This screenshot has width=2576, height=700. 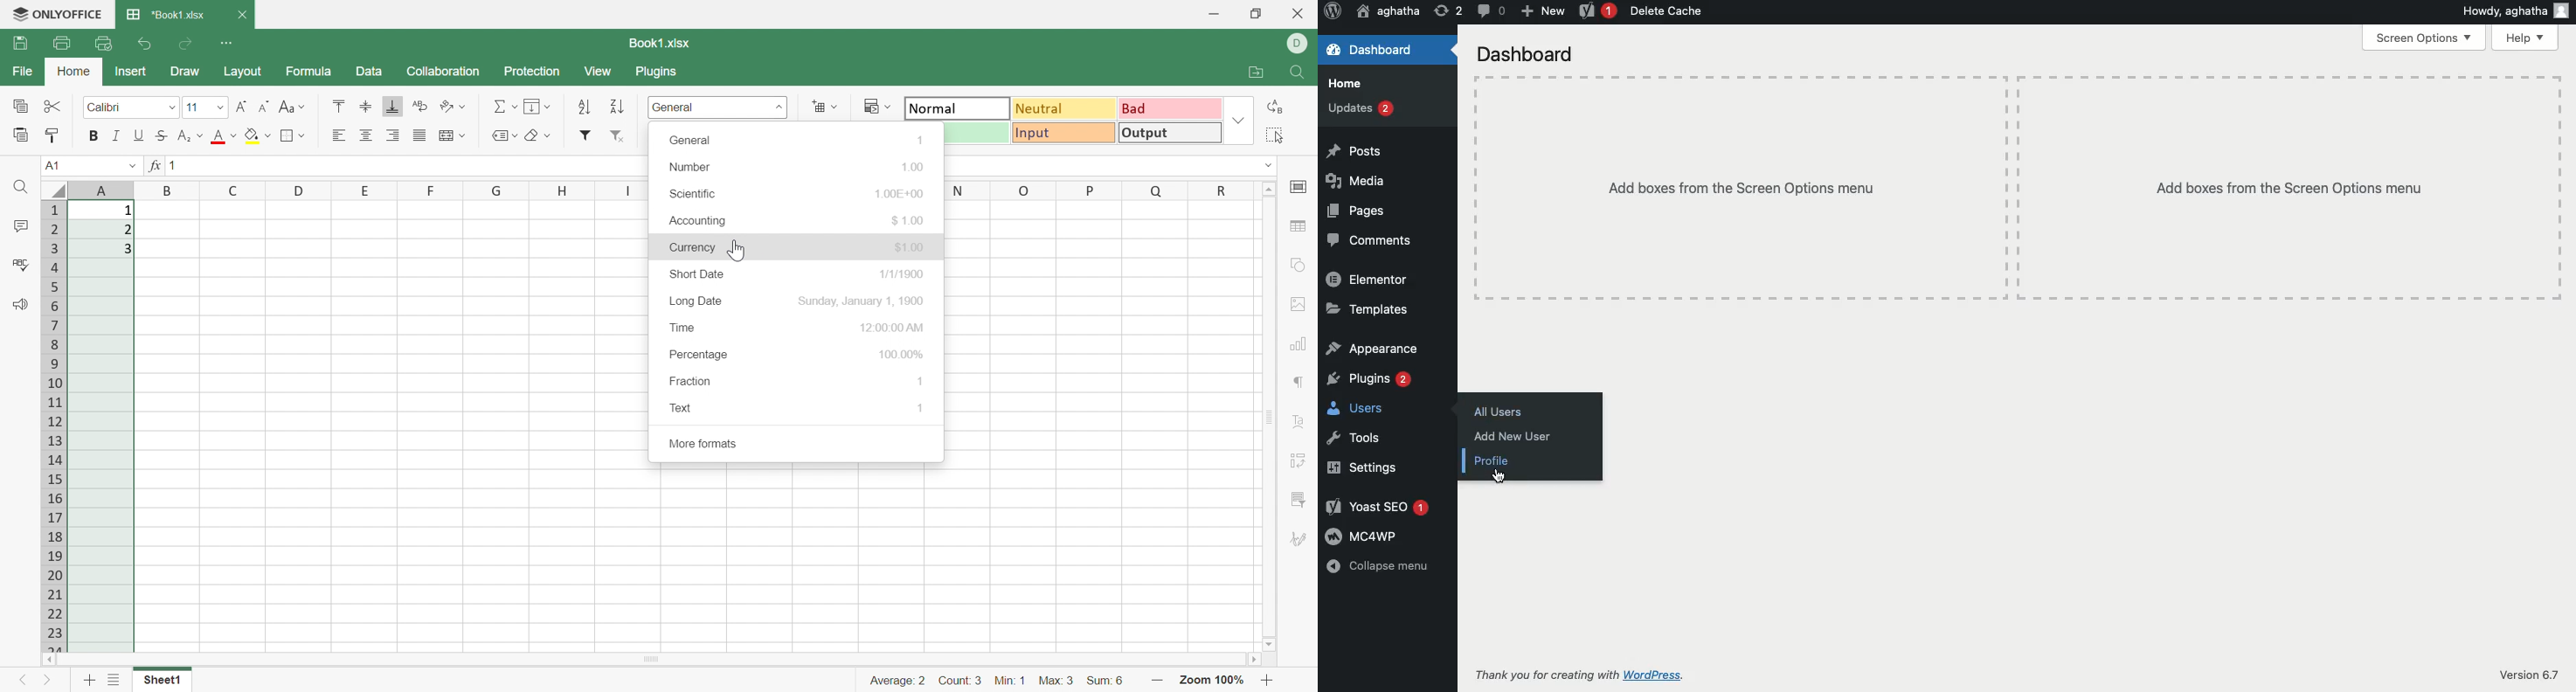 What do you see at coordinates (205, 107) in the screenshot?
I see `Font size` at bounding box center [205, 107].